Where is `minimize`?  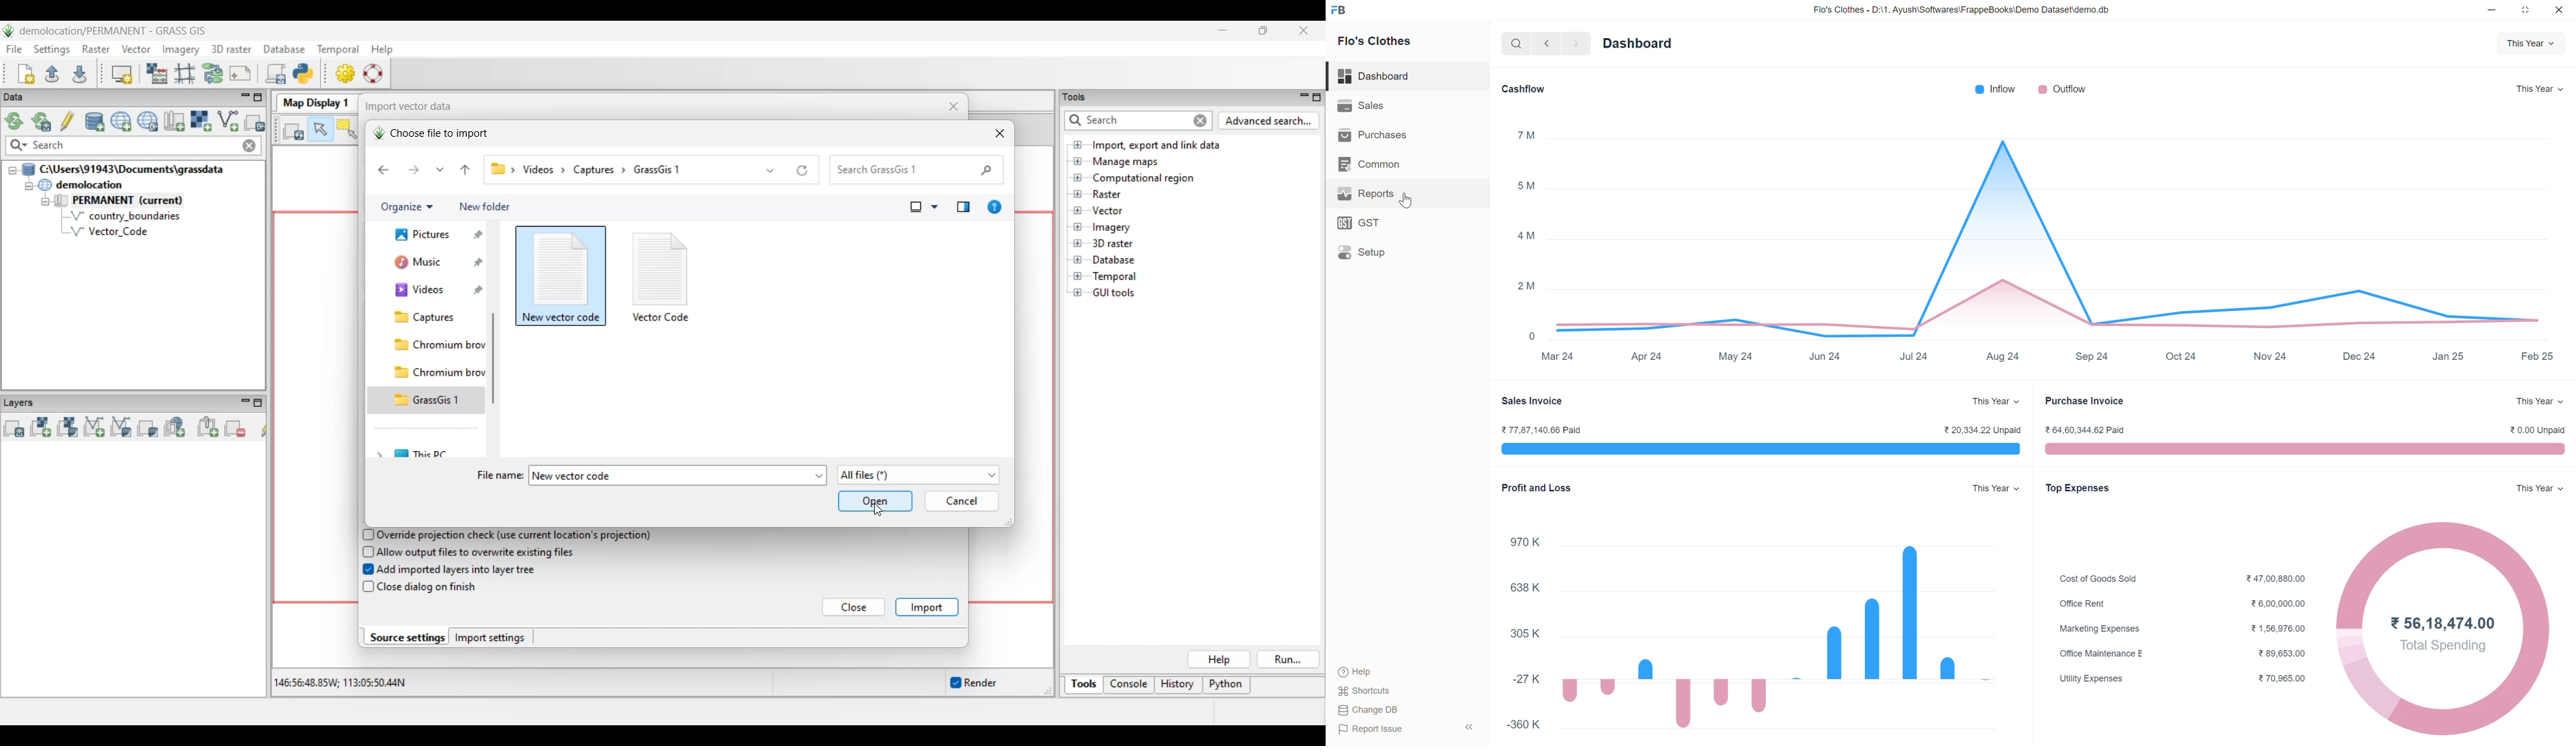
minimize is located at coordinates (2493, 8).